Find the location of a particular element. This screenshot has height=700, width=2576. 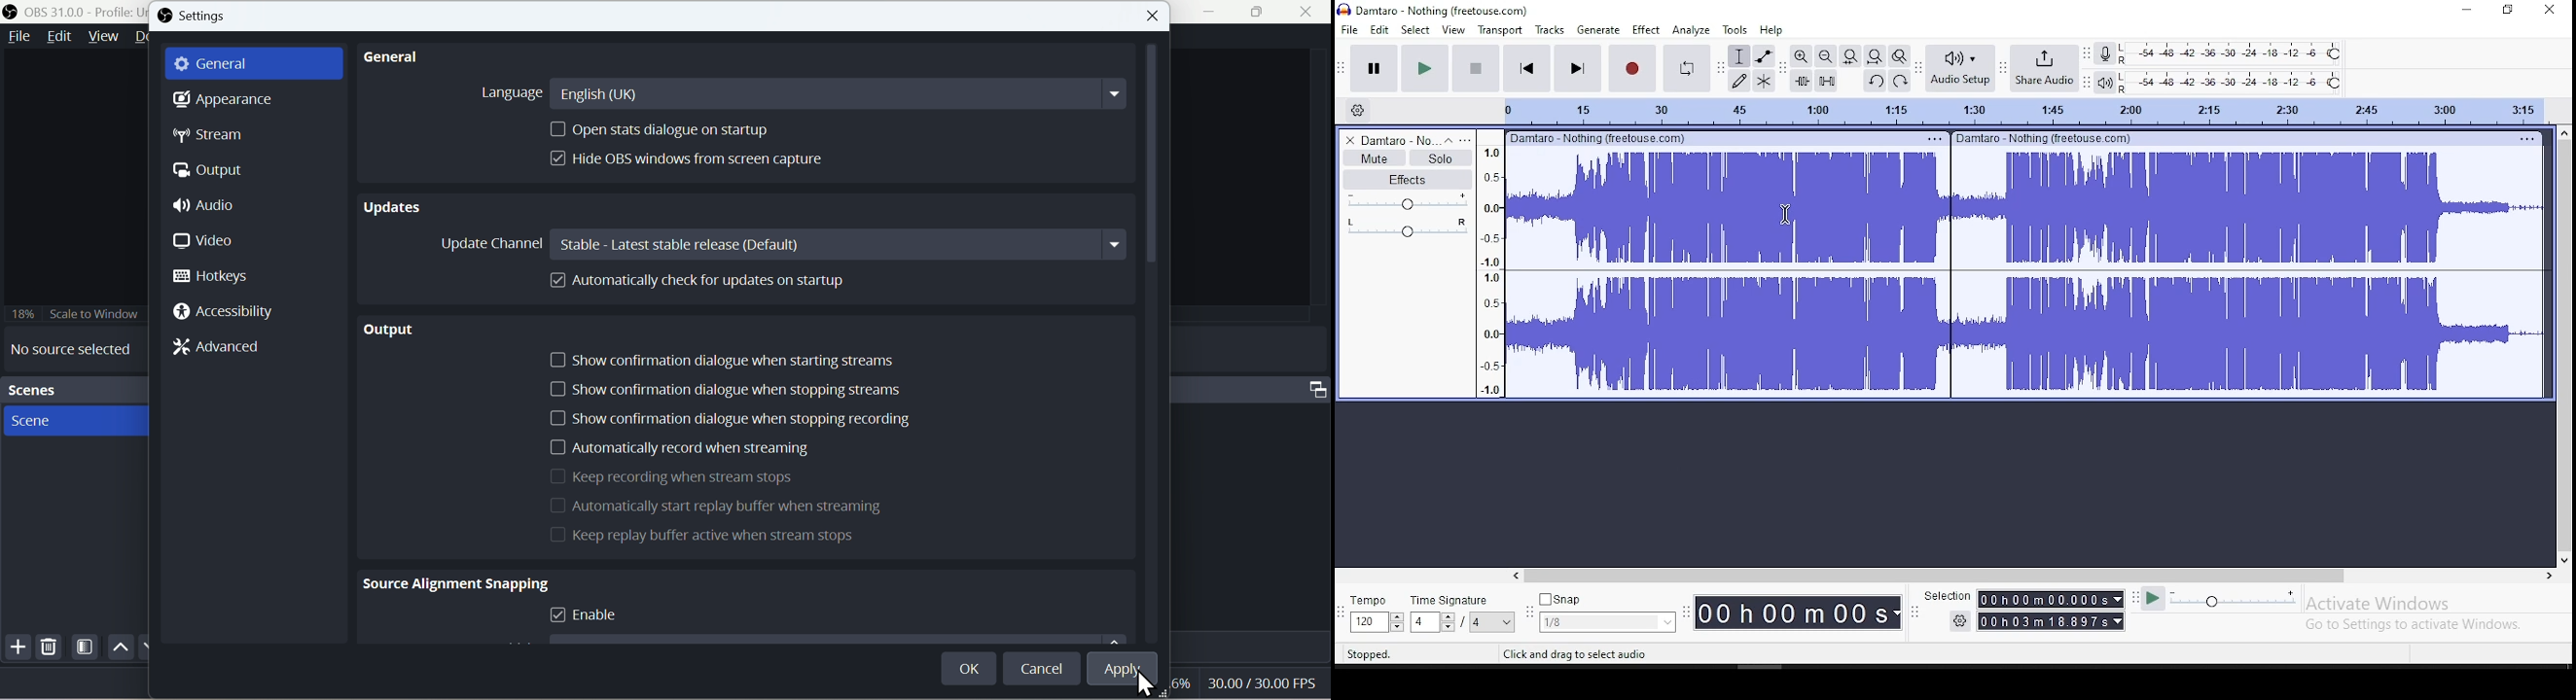

Scenes is located at coordinates (74, 387).